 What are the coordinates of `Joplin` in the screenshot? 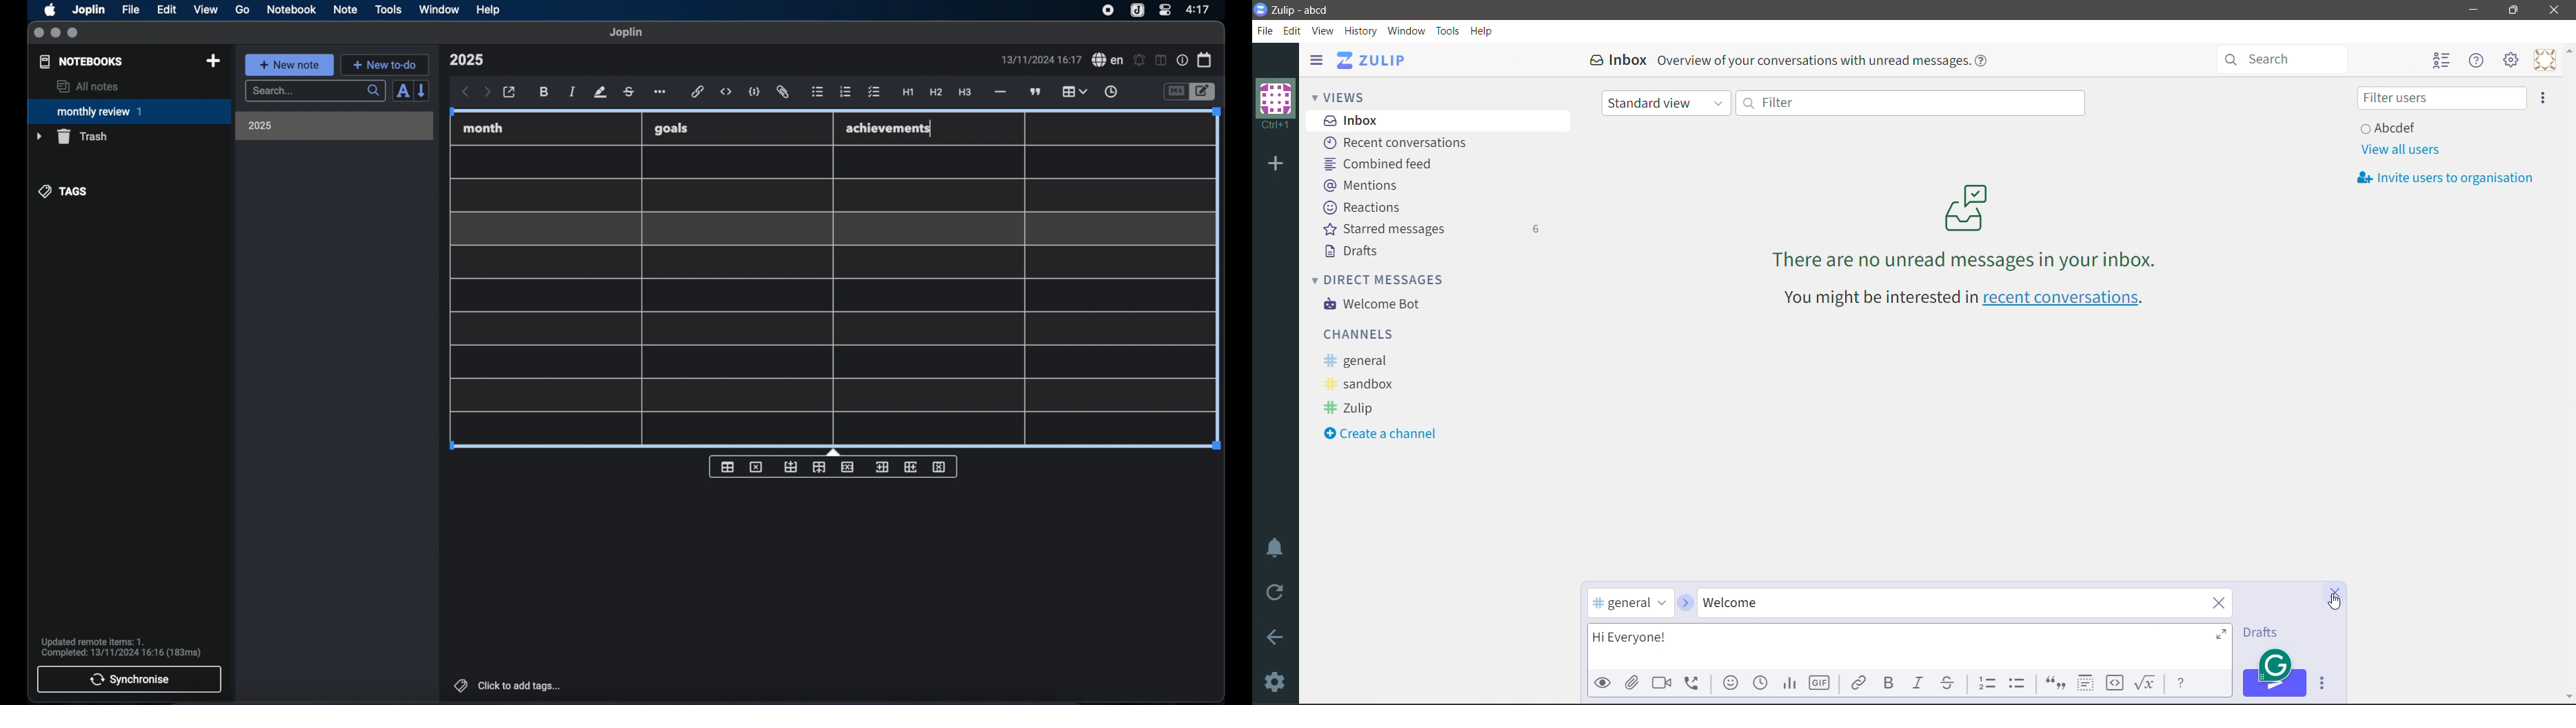 It's located at (90, 10).